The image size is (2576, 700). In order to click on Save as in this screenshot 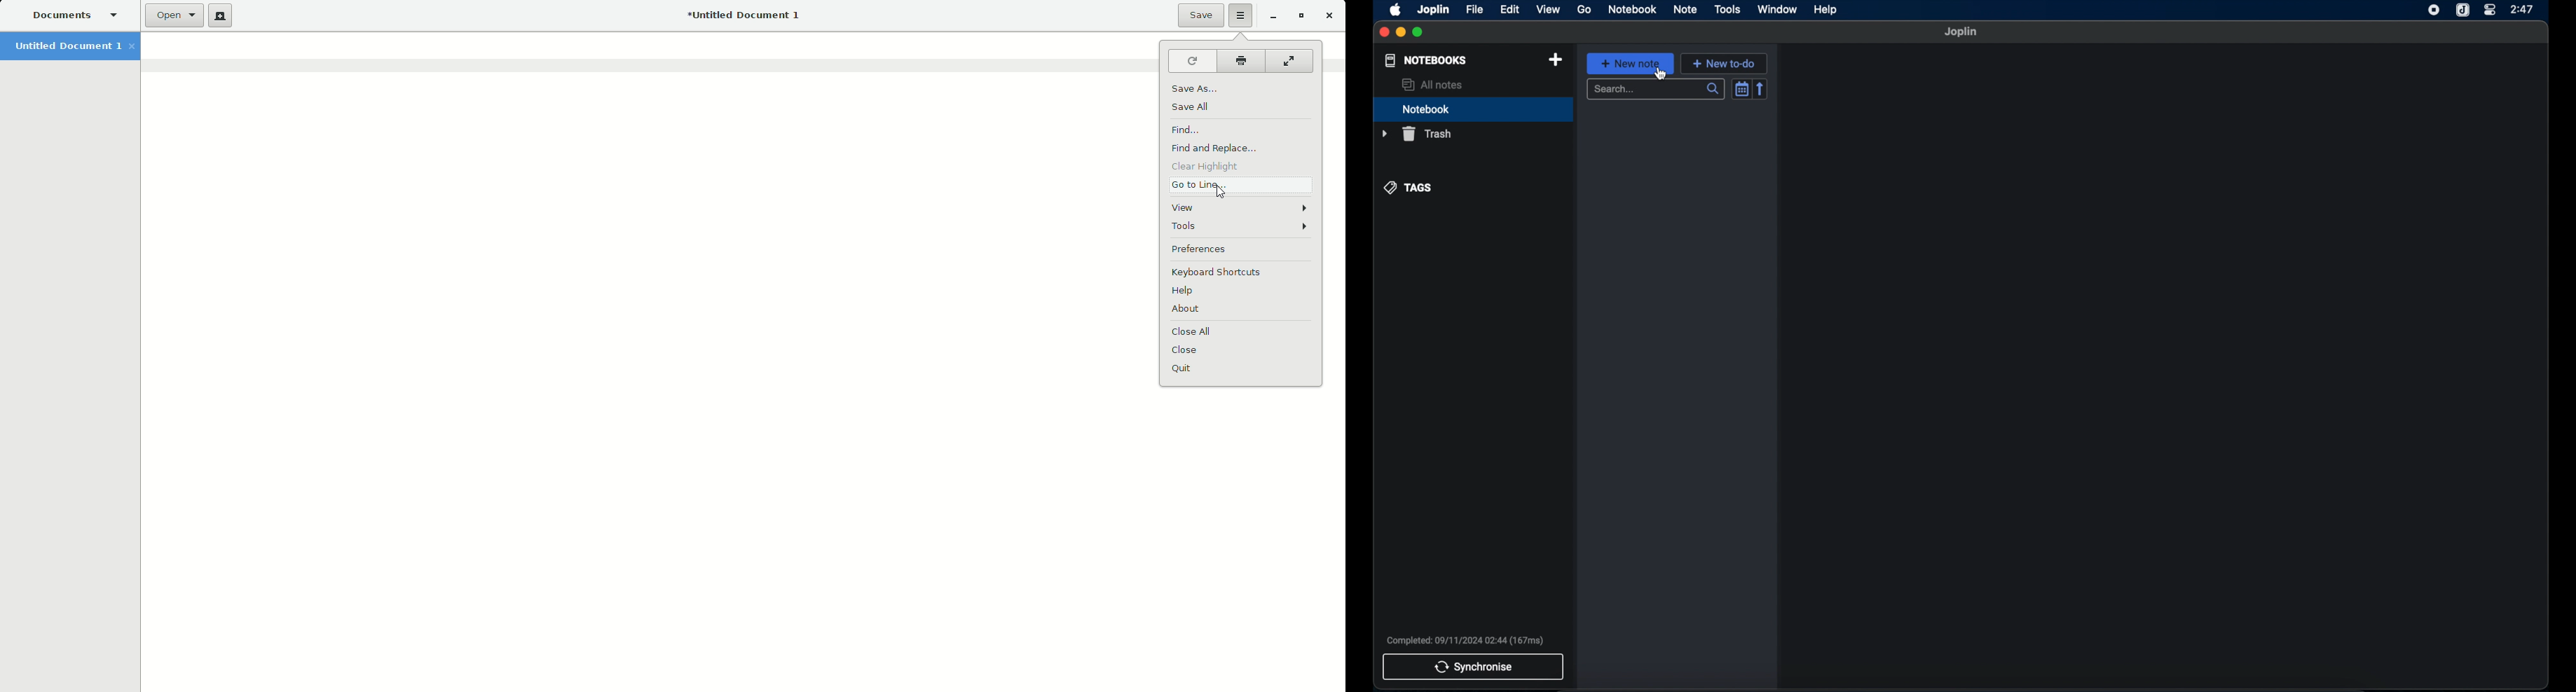, I will do `click(1207, 88)`.